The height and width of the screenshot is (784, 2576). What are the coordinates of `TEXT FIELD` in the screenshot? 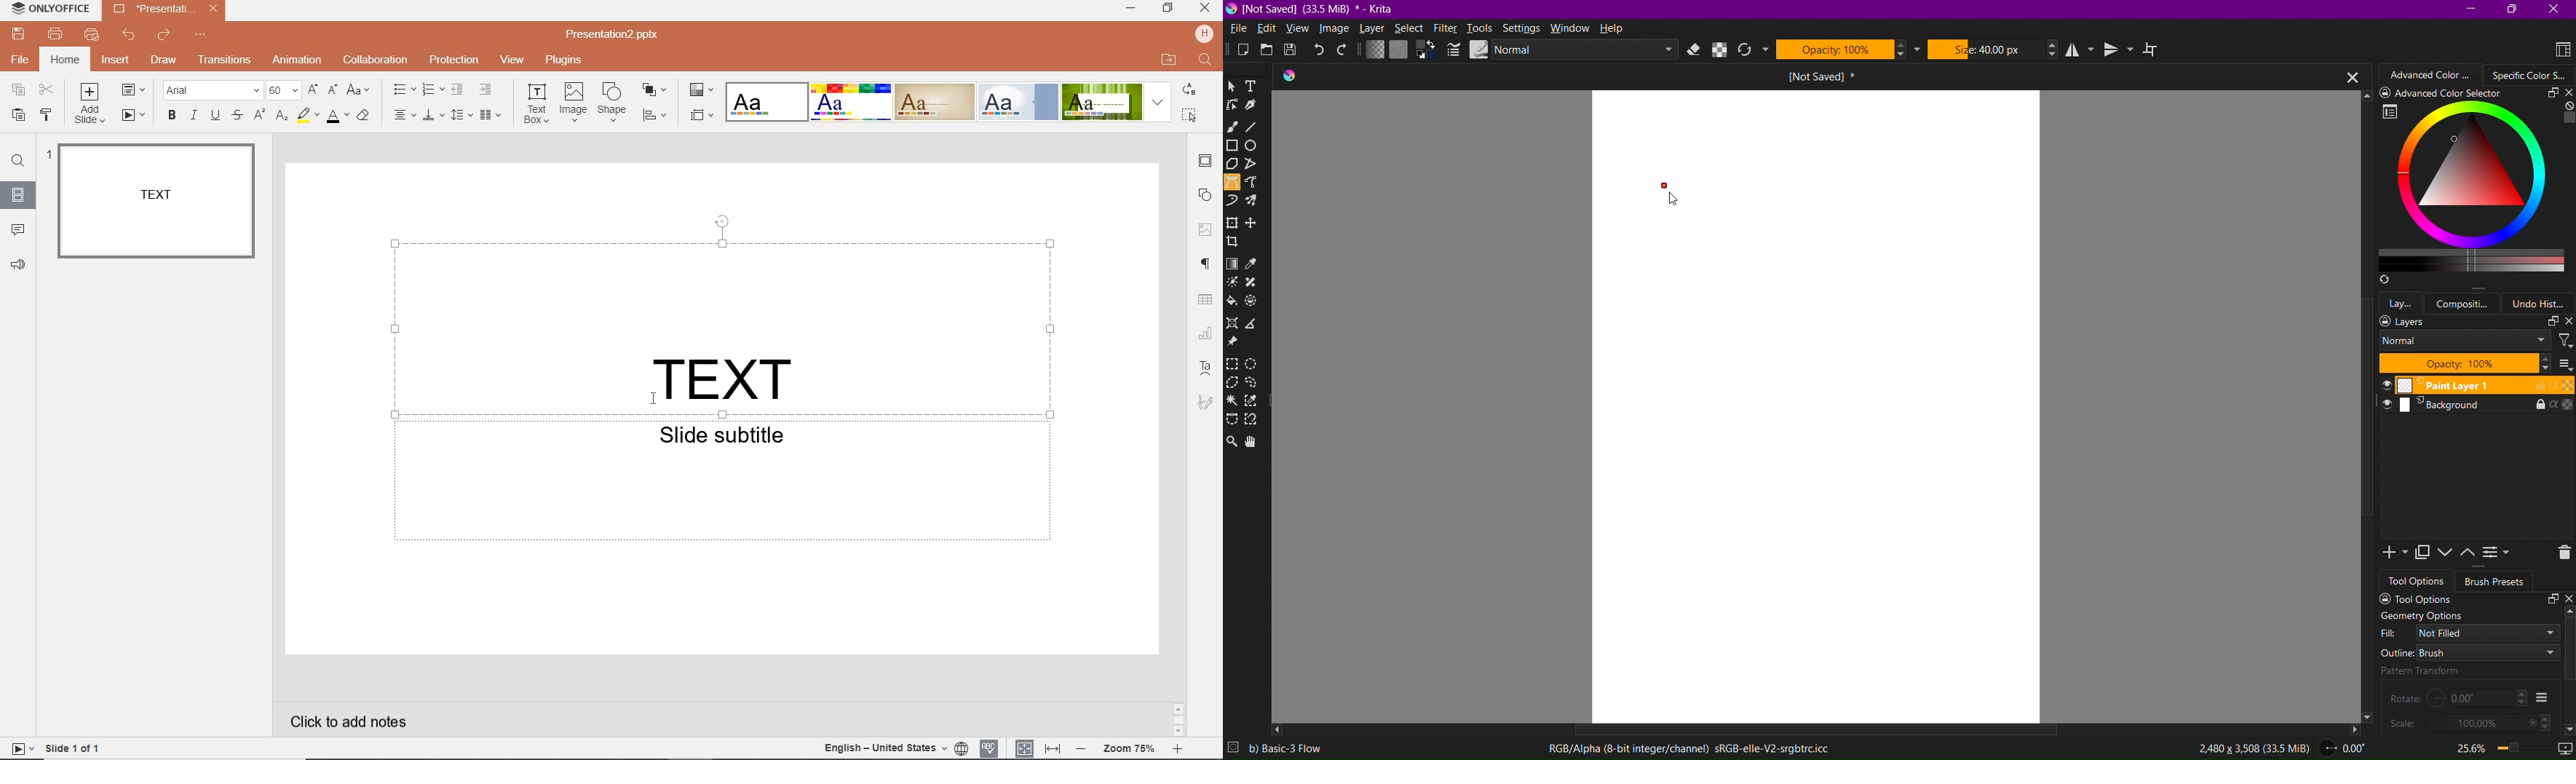 It's located at (724, 324).